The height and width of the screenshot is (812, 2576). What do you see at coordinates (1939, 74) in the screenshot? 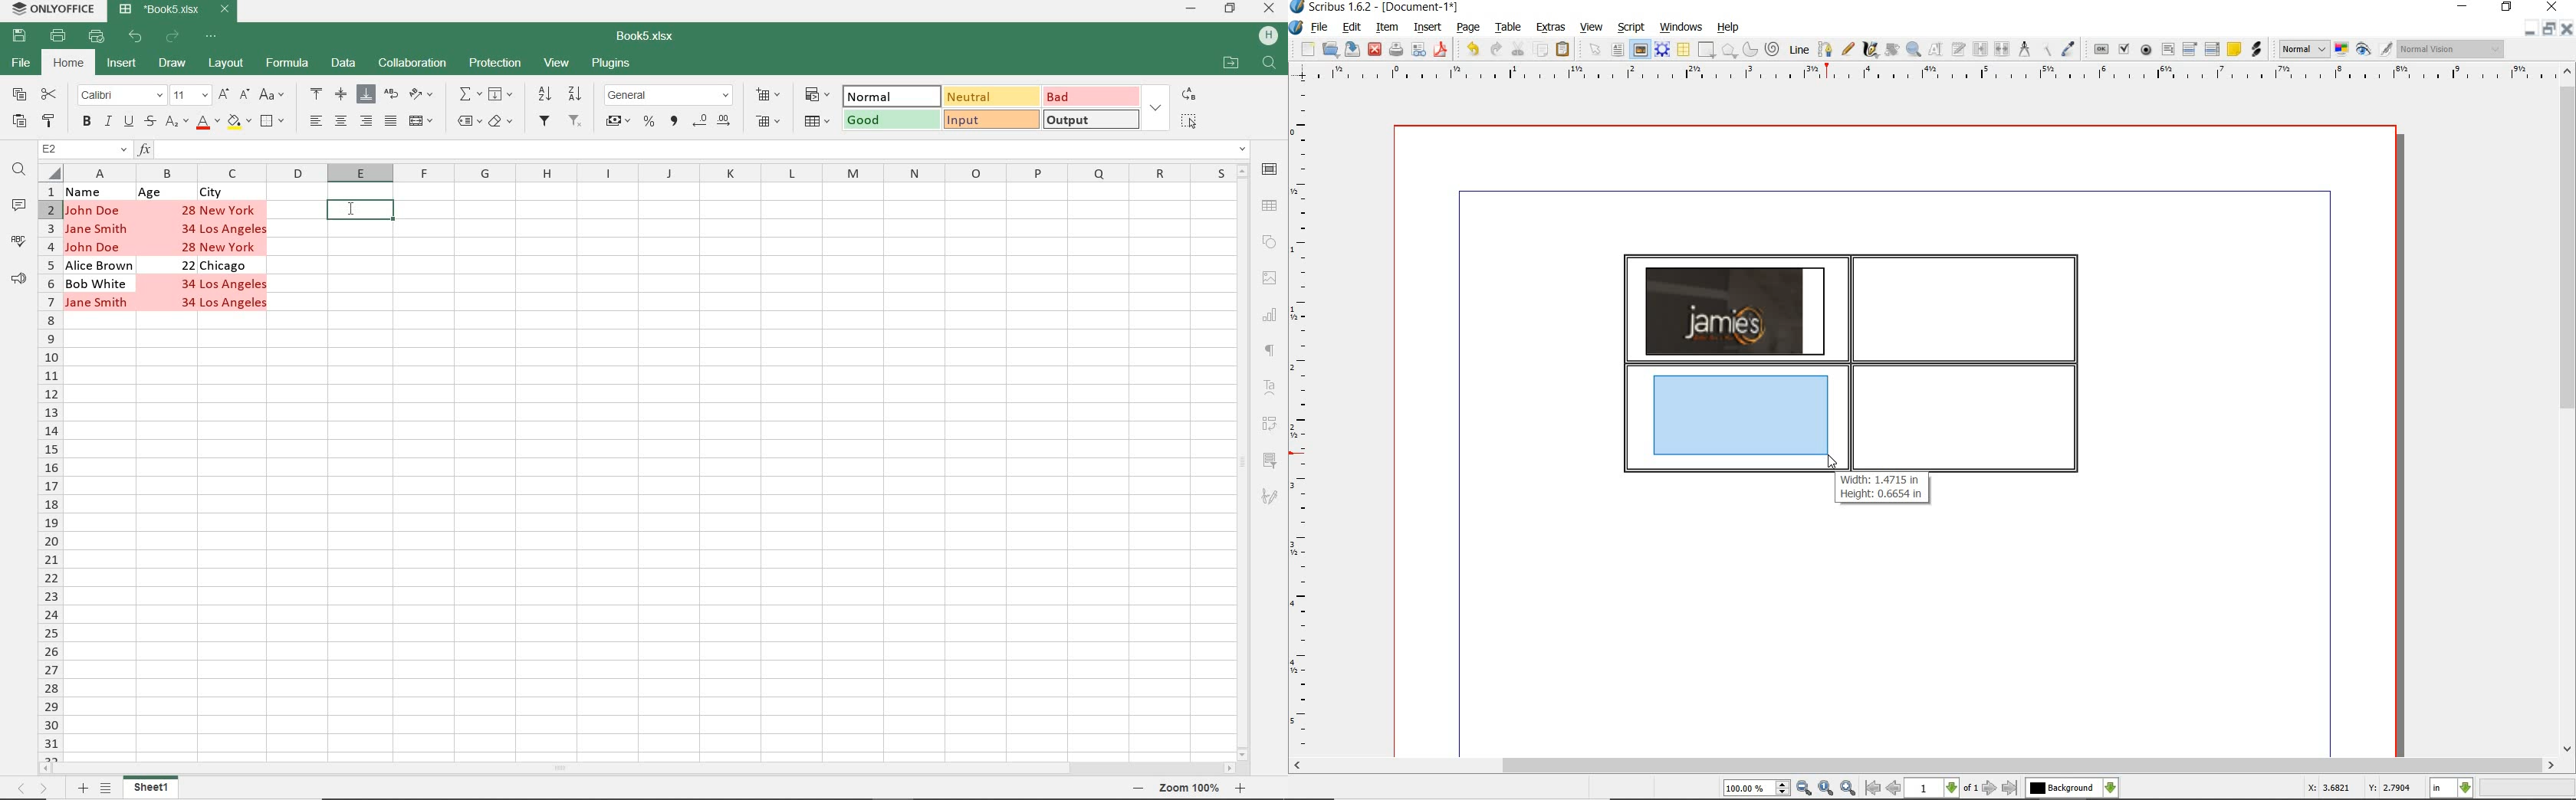
I see `ruler` at bounding box center [1939, 74].